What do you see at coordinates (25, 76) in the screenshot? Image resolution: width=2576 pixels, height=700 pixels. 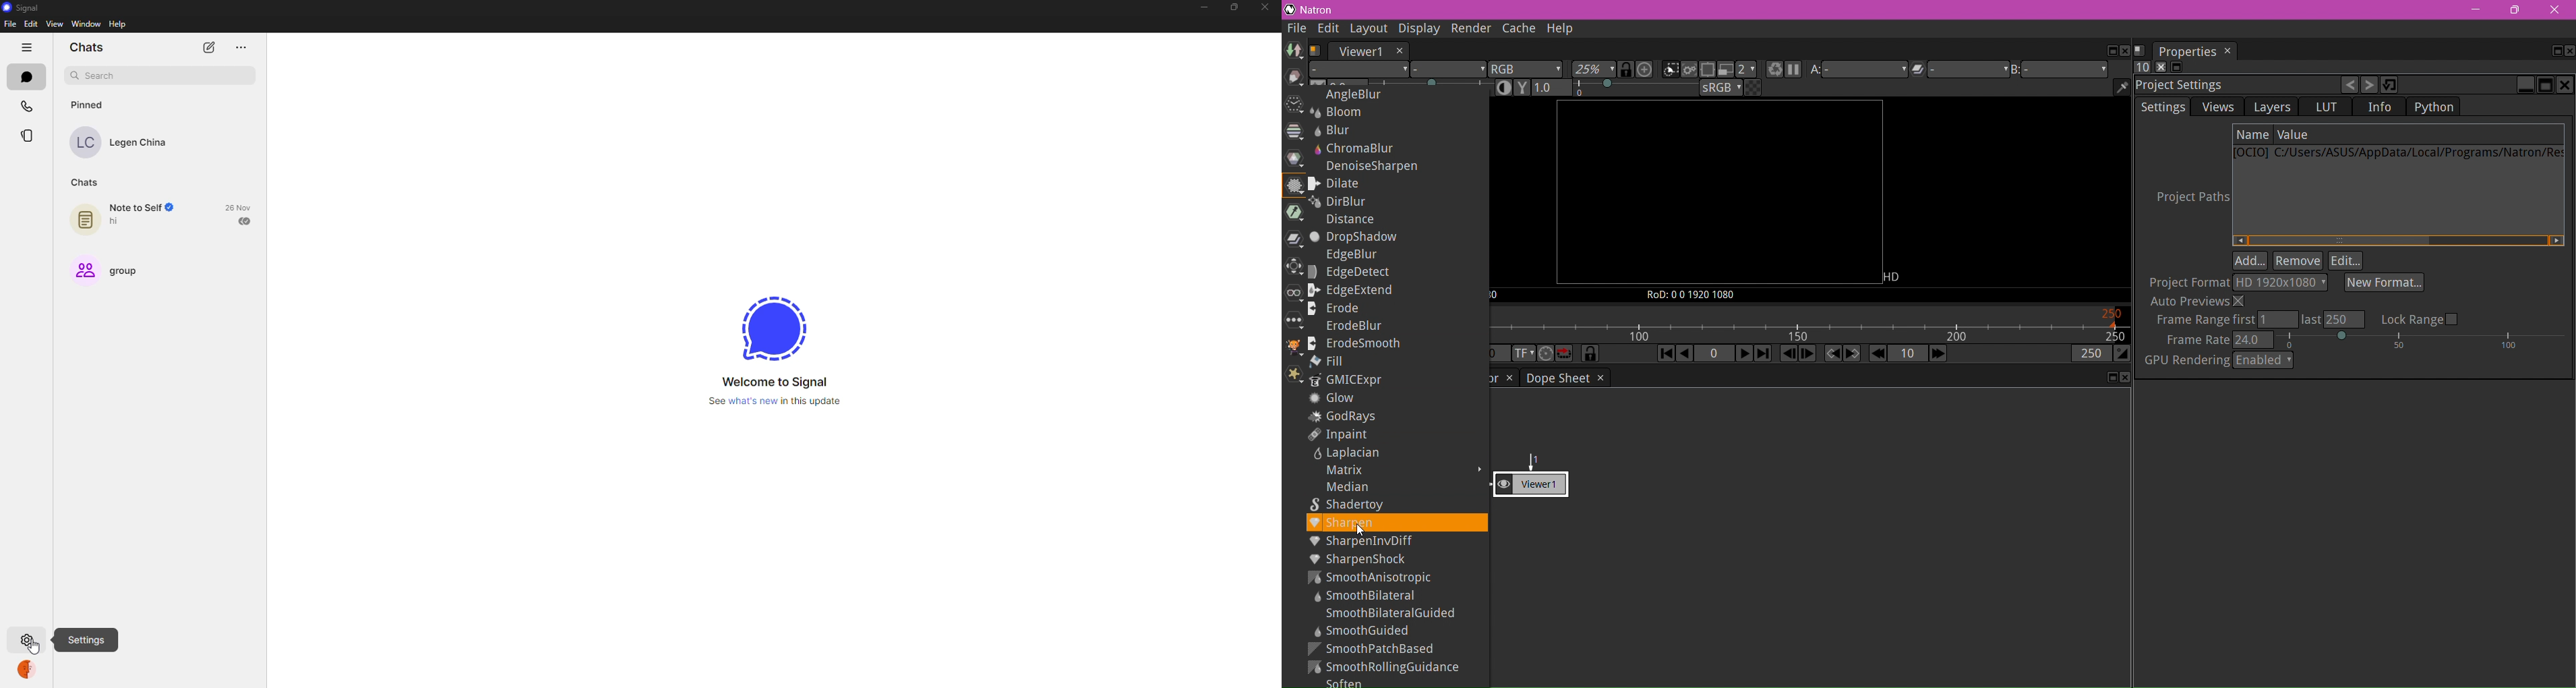 I see `chats` at bounding box center [25, 76].